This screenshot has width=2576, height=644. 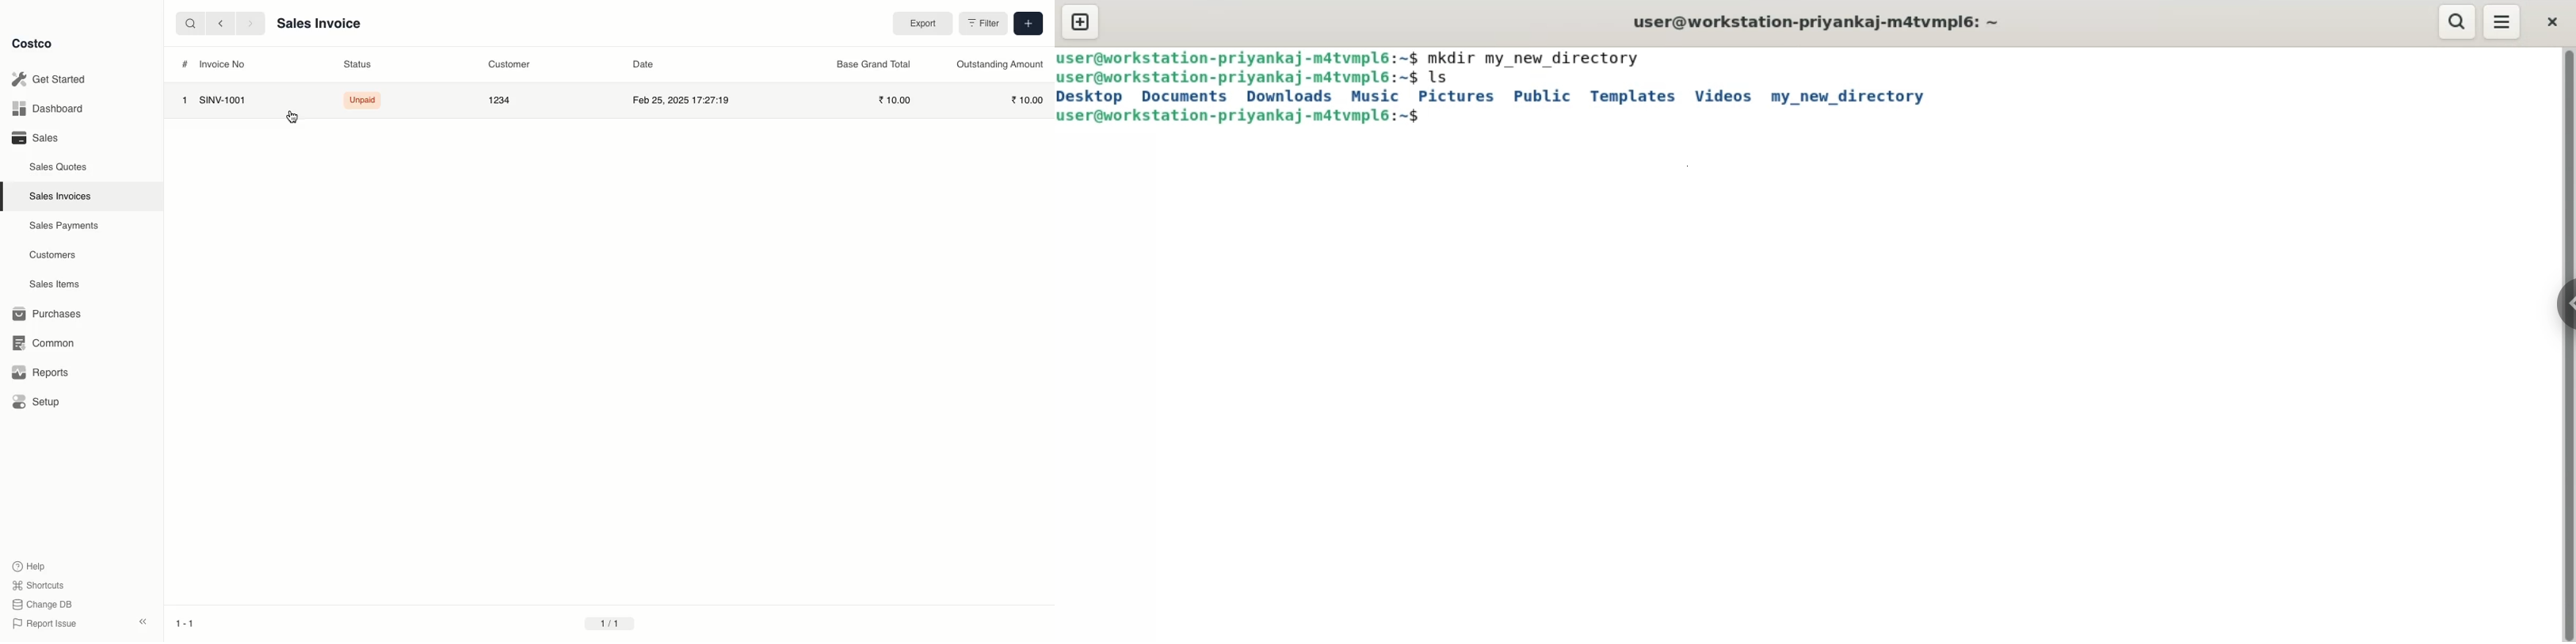 What do you see at coordinates (46, 624) in the screenshot?
I see `Report Issue` at bounding box center [46, 624].